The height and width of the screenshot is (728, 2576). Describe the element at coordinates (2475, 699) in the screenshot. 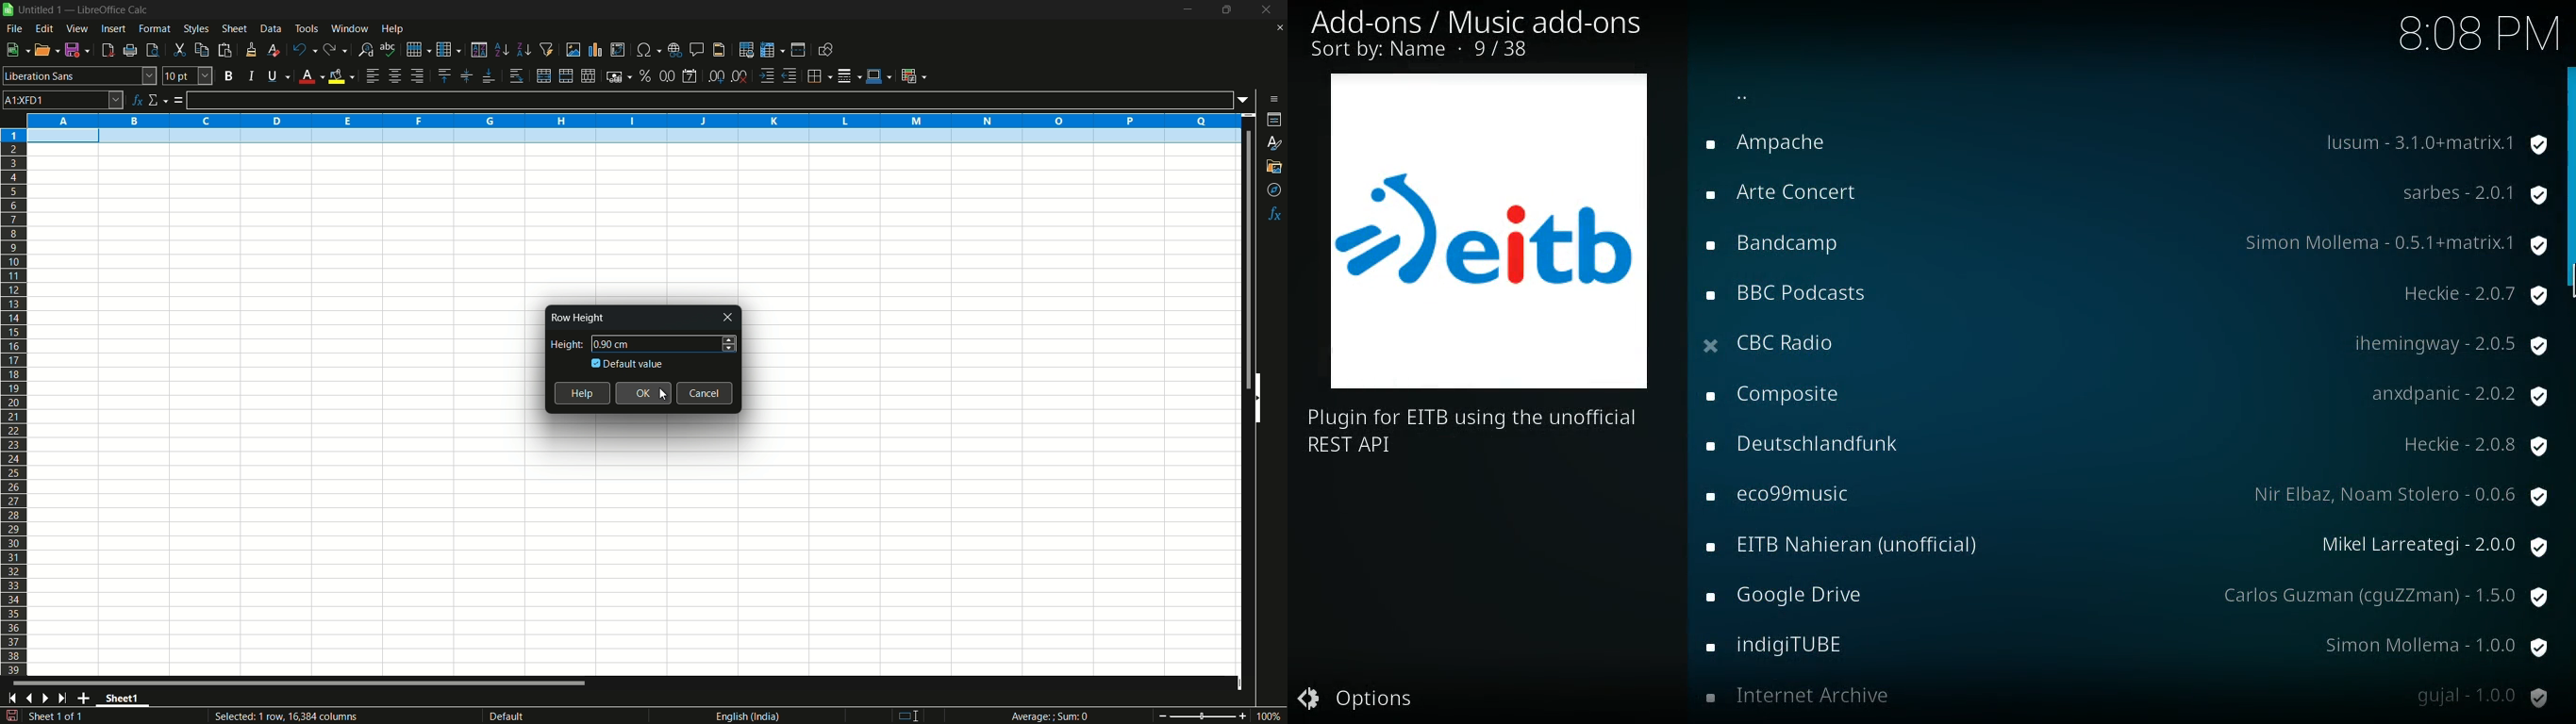

I see `provide` at that location.